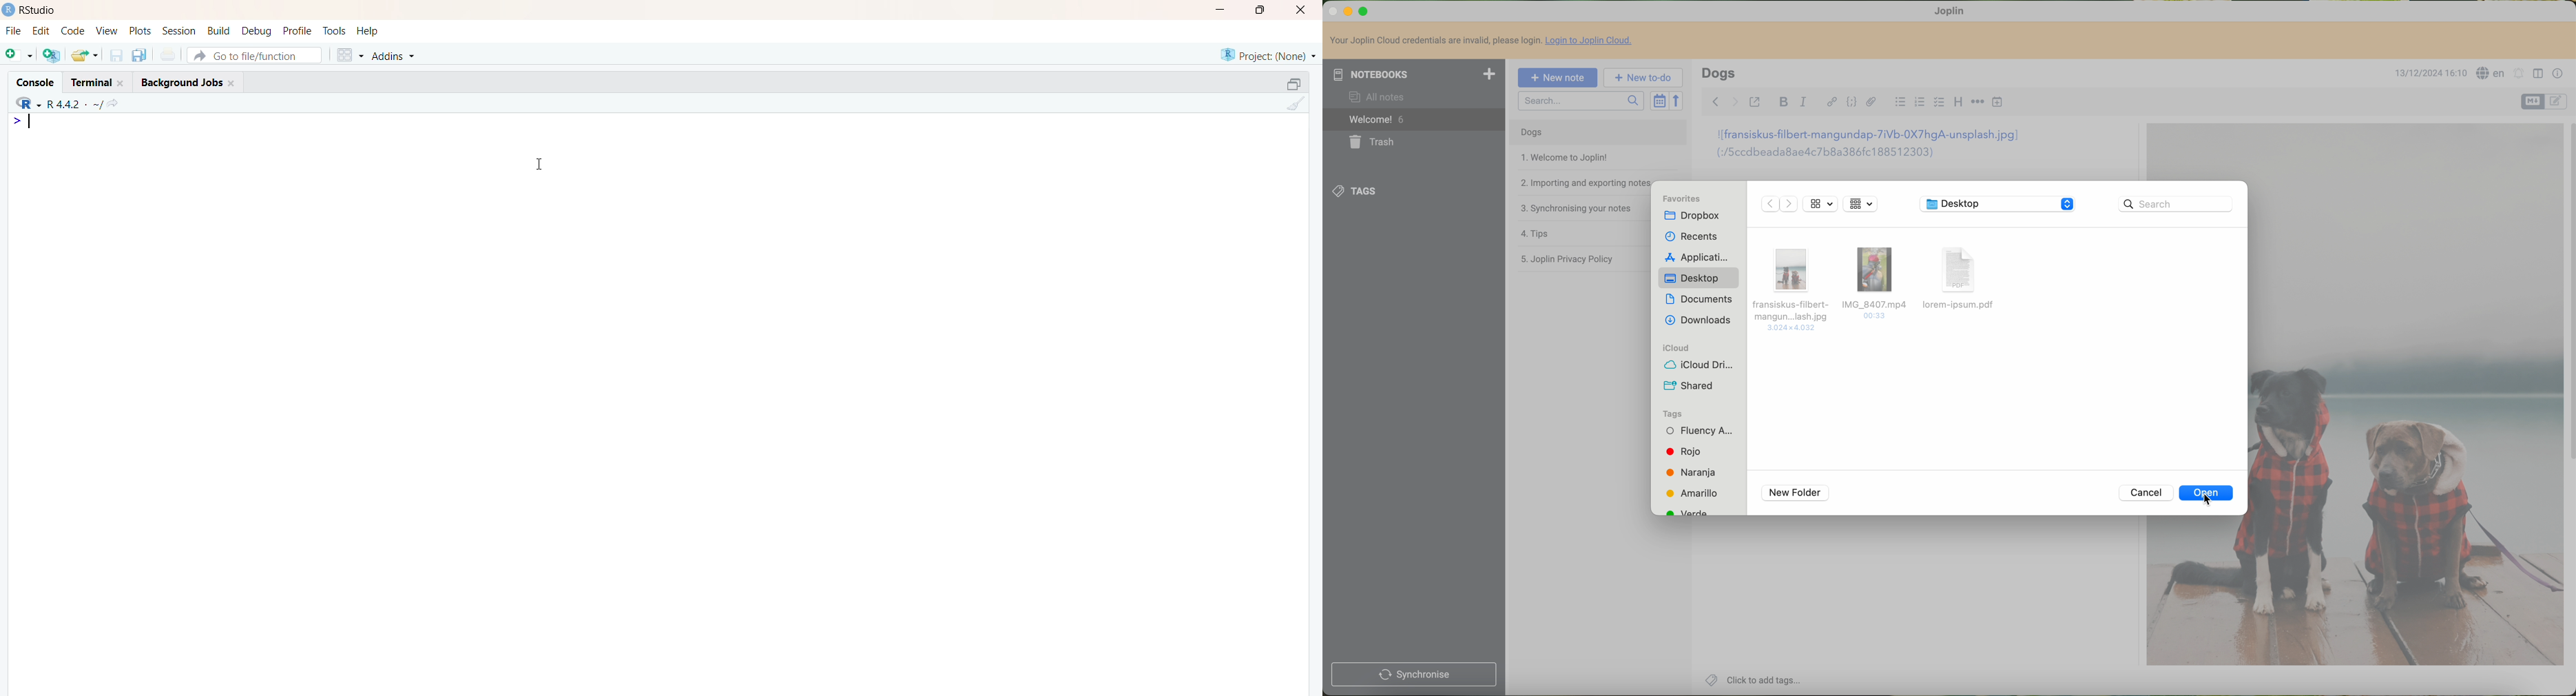 The width and height of the screenshot is (2576, 700). What do you see at coordinates (1581, 101) in the screenshot?
I see `search bar` at bounding box center [1581, 101].